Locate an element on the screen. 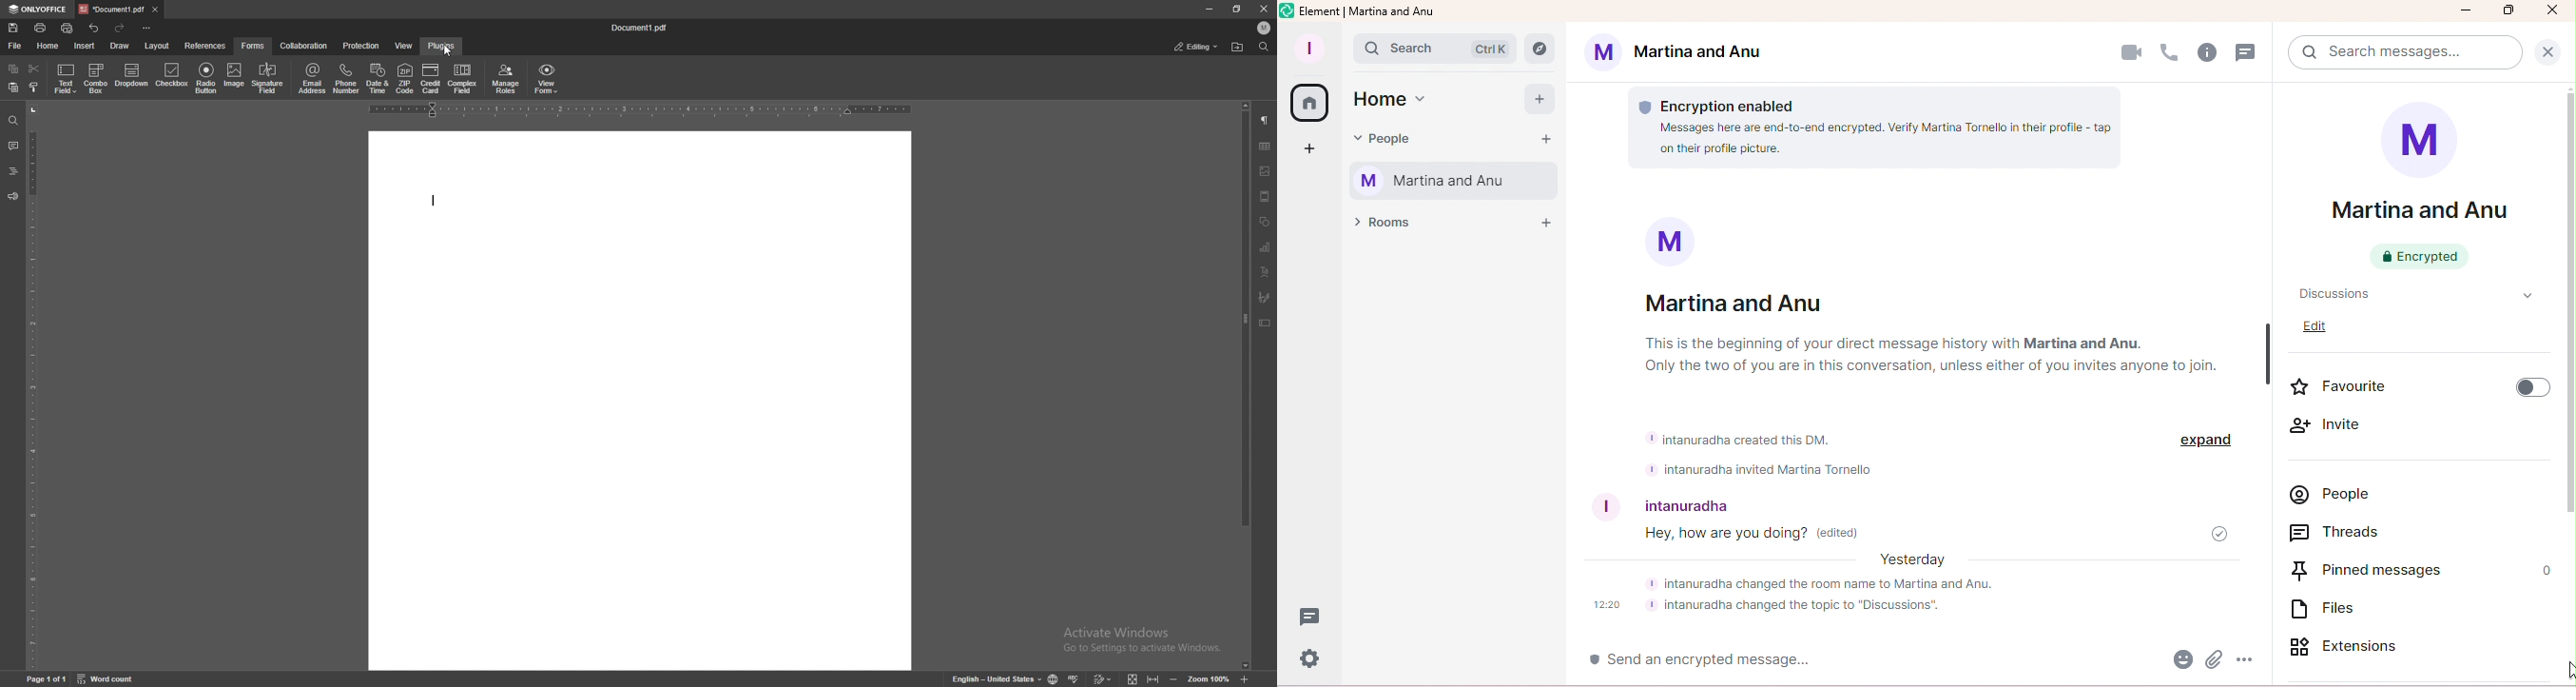  intanuradha changed the topic to "Discussions" is located at coordinates (1799, 607).